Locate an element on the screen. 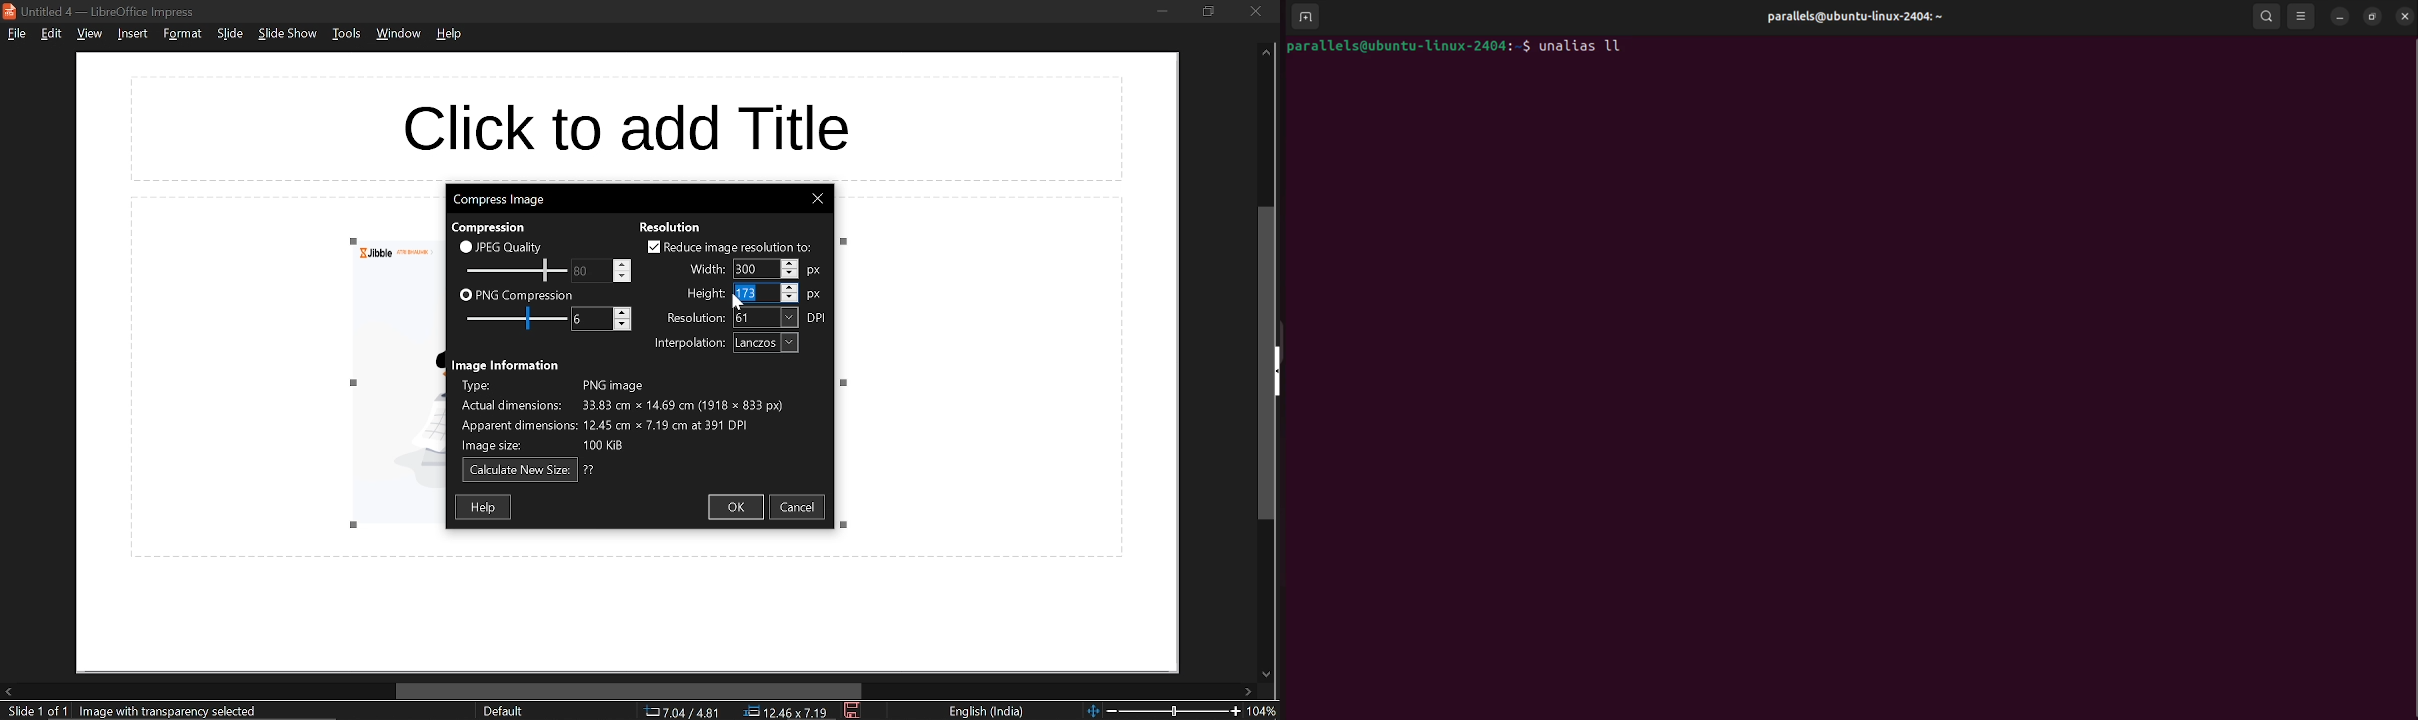 This screenshot has width=2436, height=728. change zoom is located at coordinates (1162, 712).